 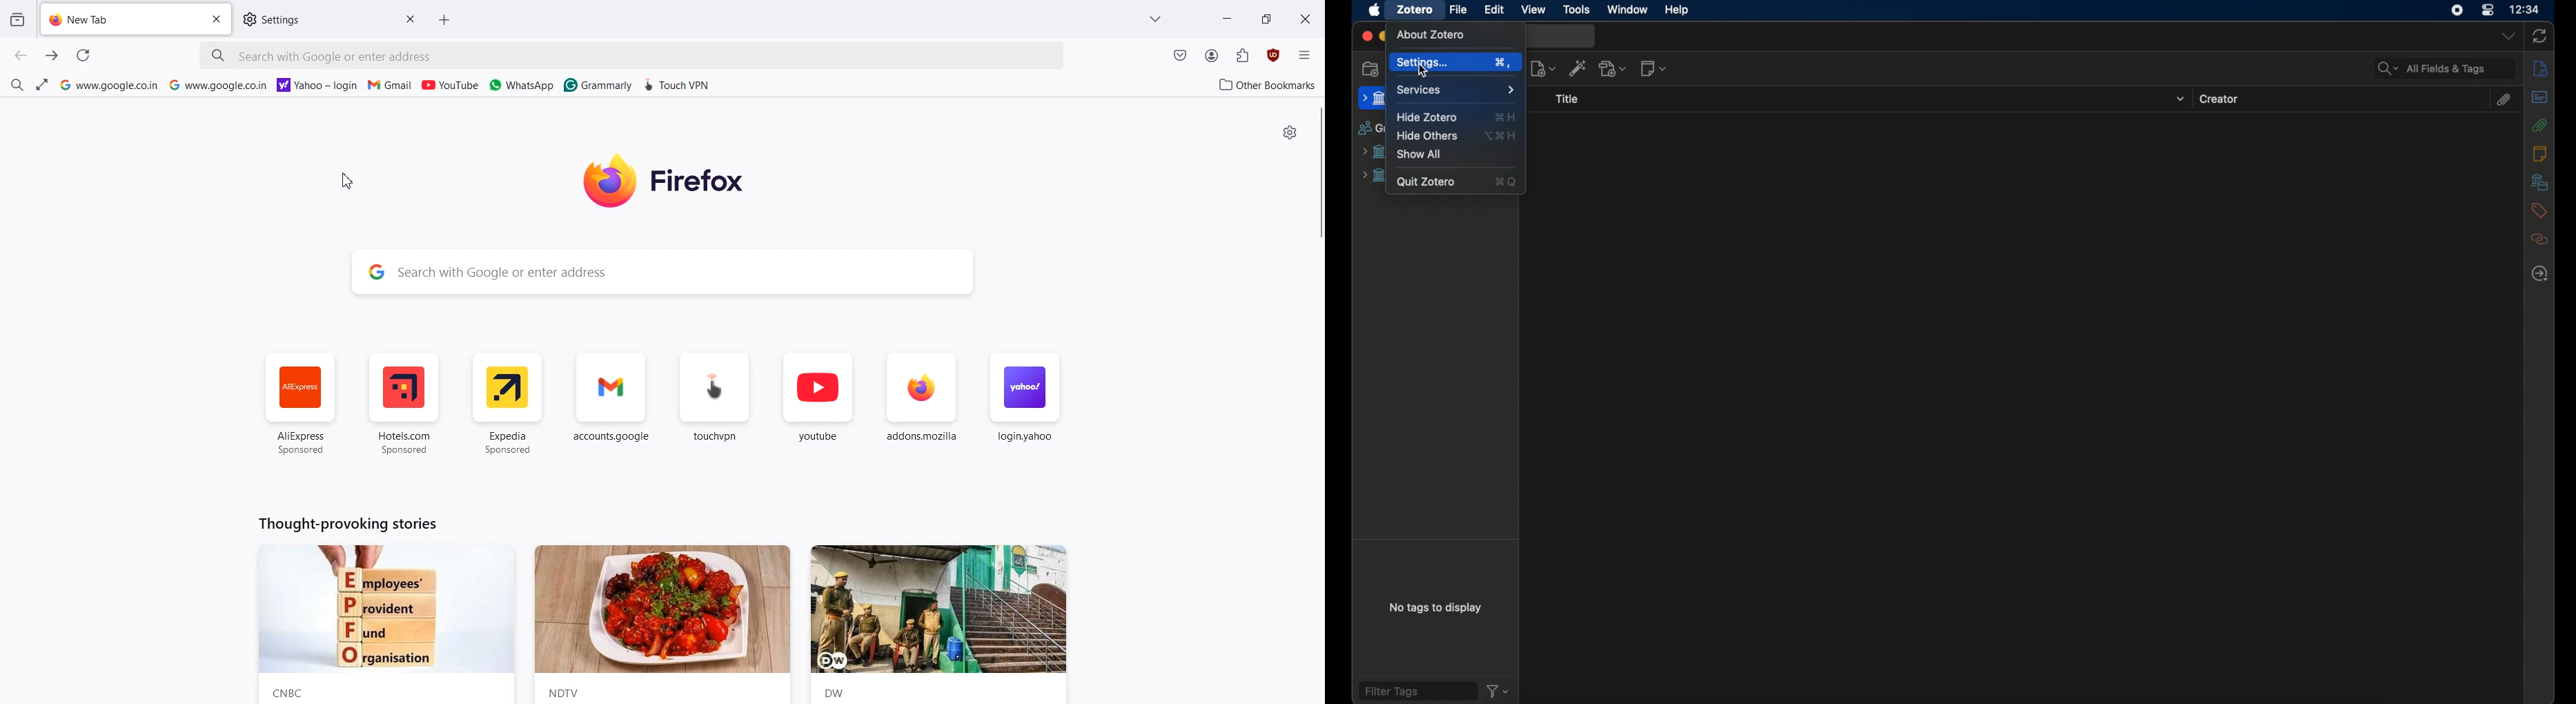 I want to click on close, so click(x=1365, y=37).